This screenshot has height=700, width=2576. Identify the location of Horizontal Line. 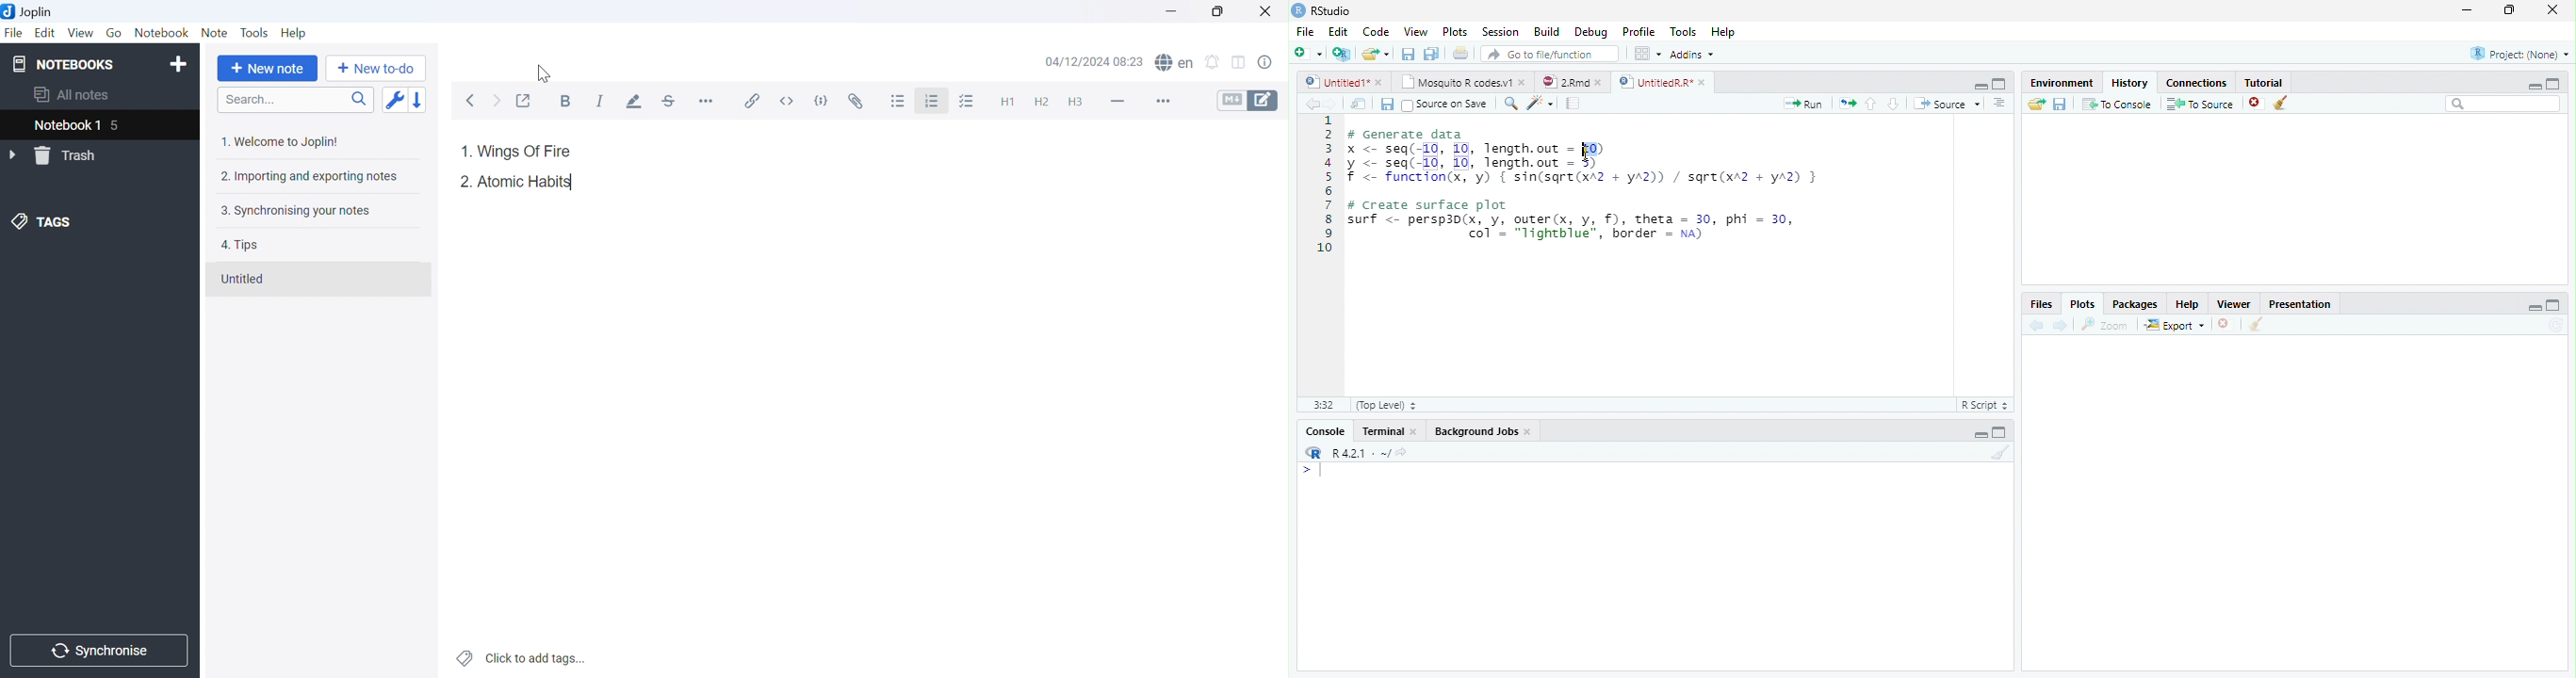
(1117, 99).